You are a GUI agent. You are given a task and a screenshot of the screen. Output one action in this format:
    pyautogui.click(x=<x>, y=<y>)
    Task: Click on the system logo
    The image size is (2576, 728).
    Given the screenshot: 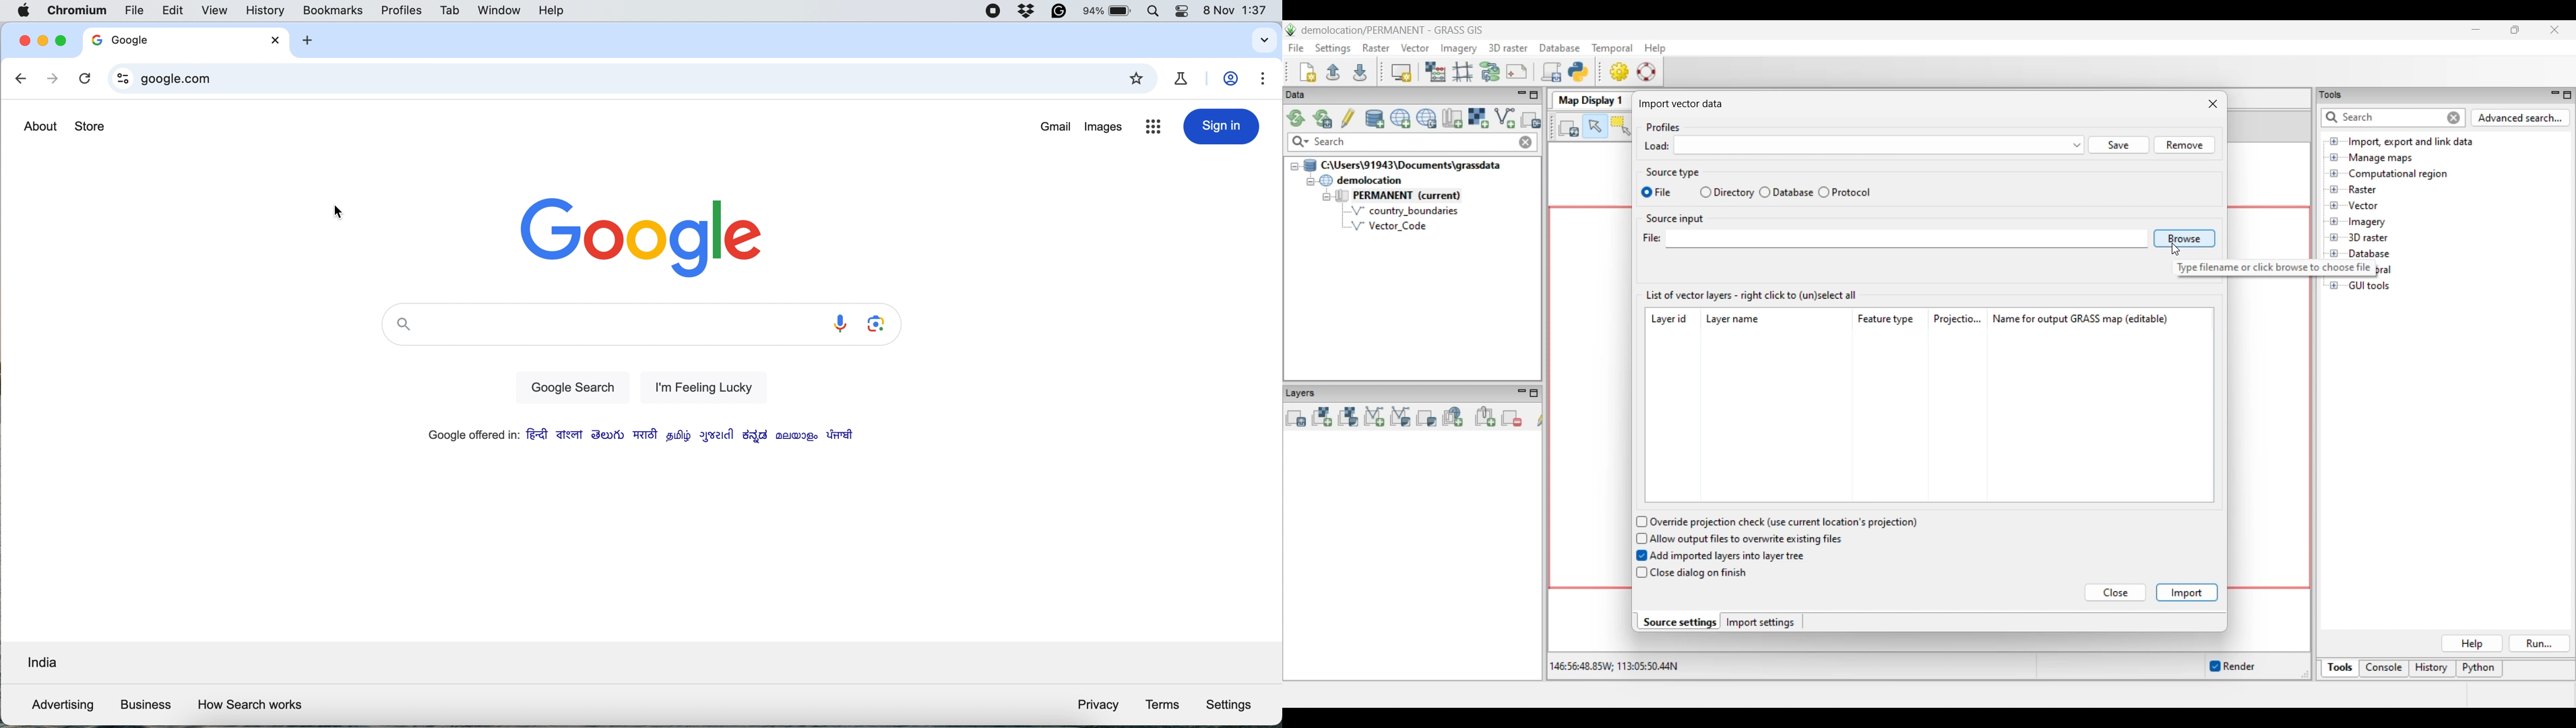 What is the action you would take?
    pyautogui.click(x=25, y=12)
    